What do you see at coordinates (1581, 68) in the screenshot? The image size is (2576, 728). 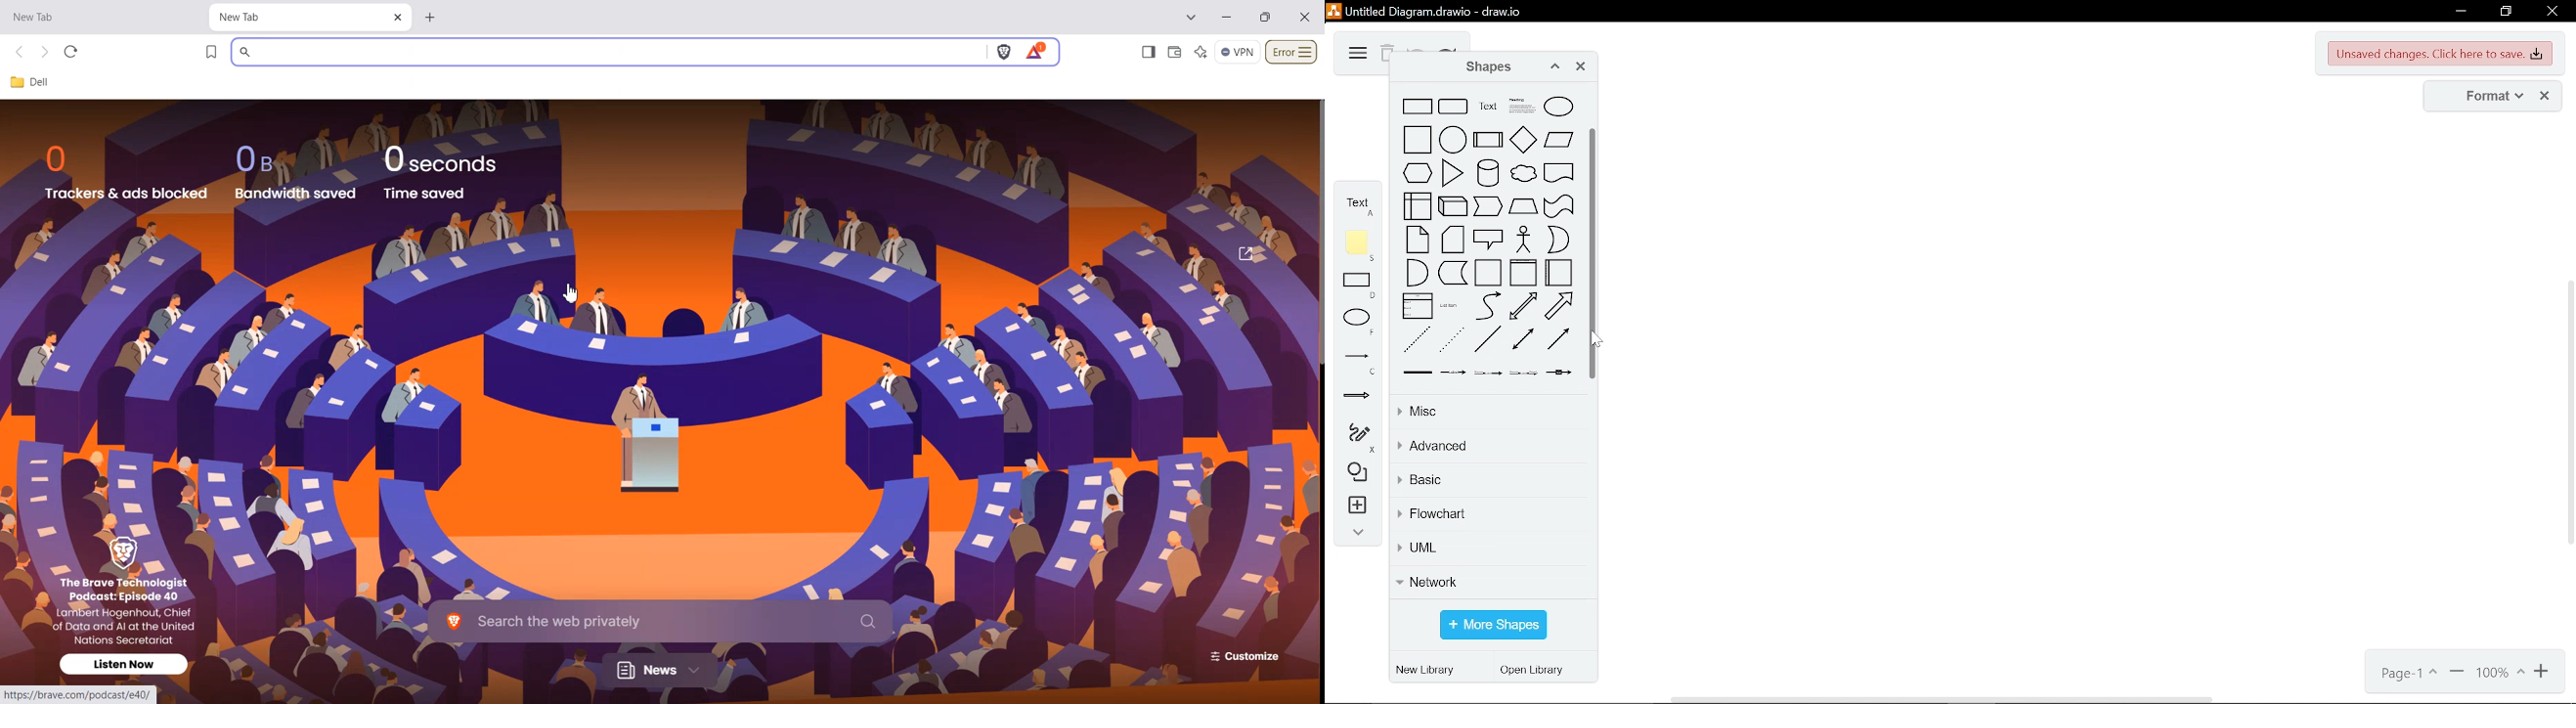 I see `close` at bounding box center [1581, 68].